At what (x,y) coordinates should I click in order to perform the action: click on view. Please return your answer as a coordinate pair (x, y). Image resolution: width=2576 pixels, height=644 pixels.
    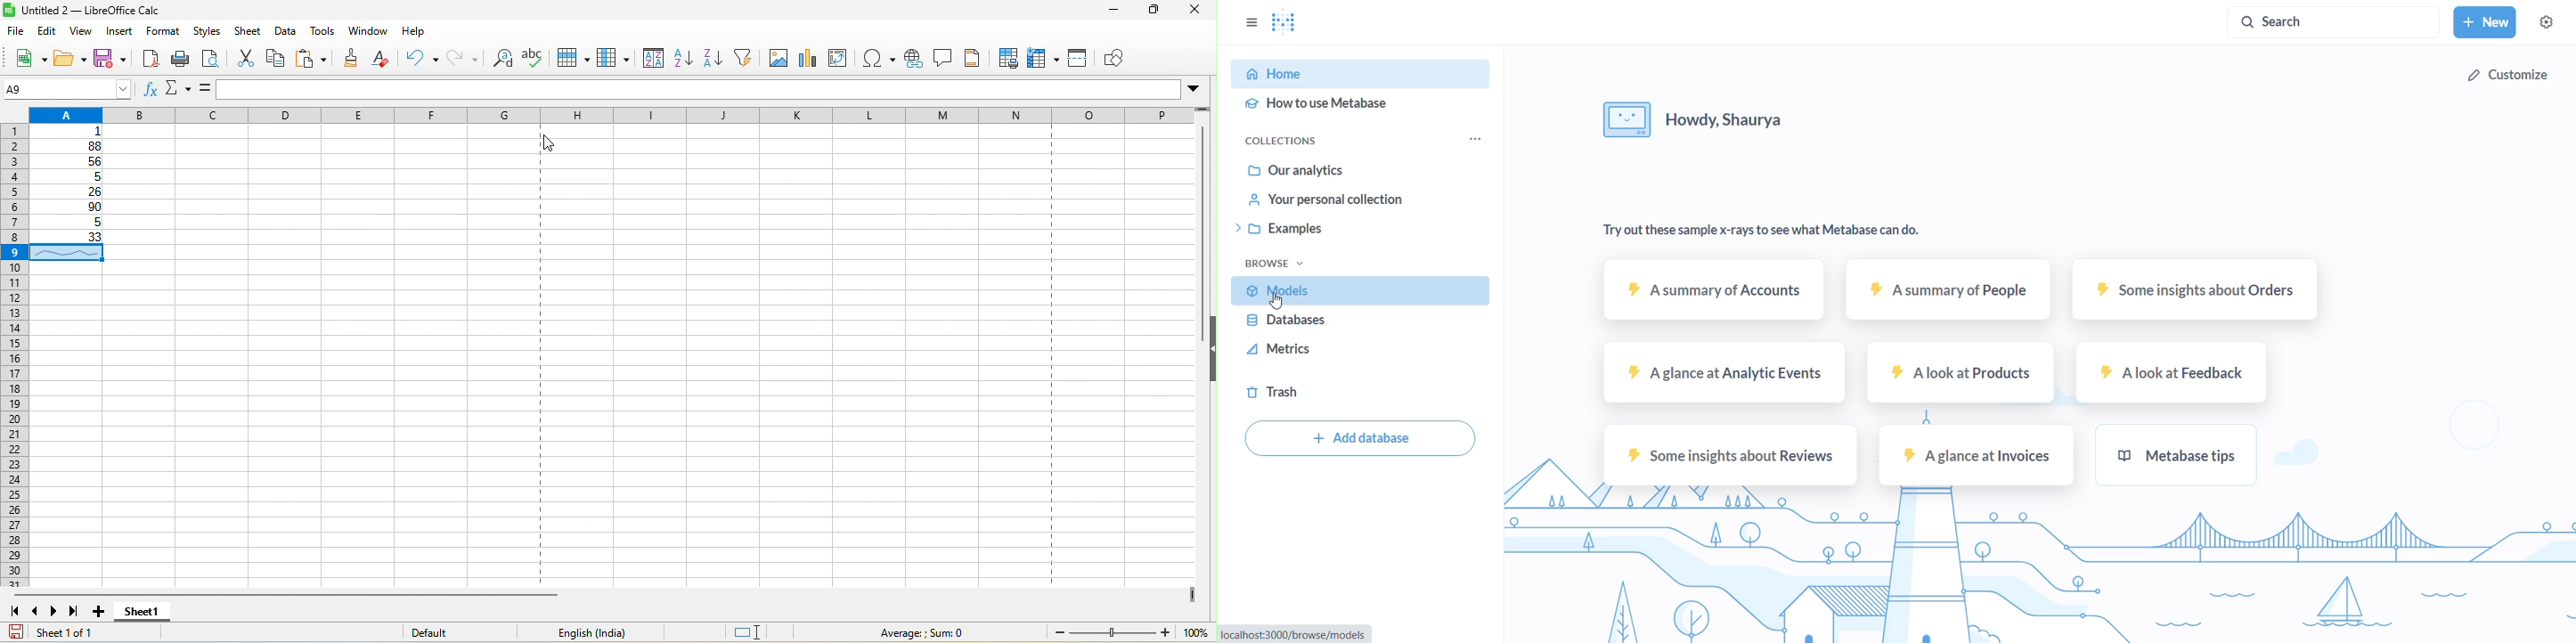
    Looking at the image, I should click on (86, 31).